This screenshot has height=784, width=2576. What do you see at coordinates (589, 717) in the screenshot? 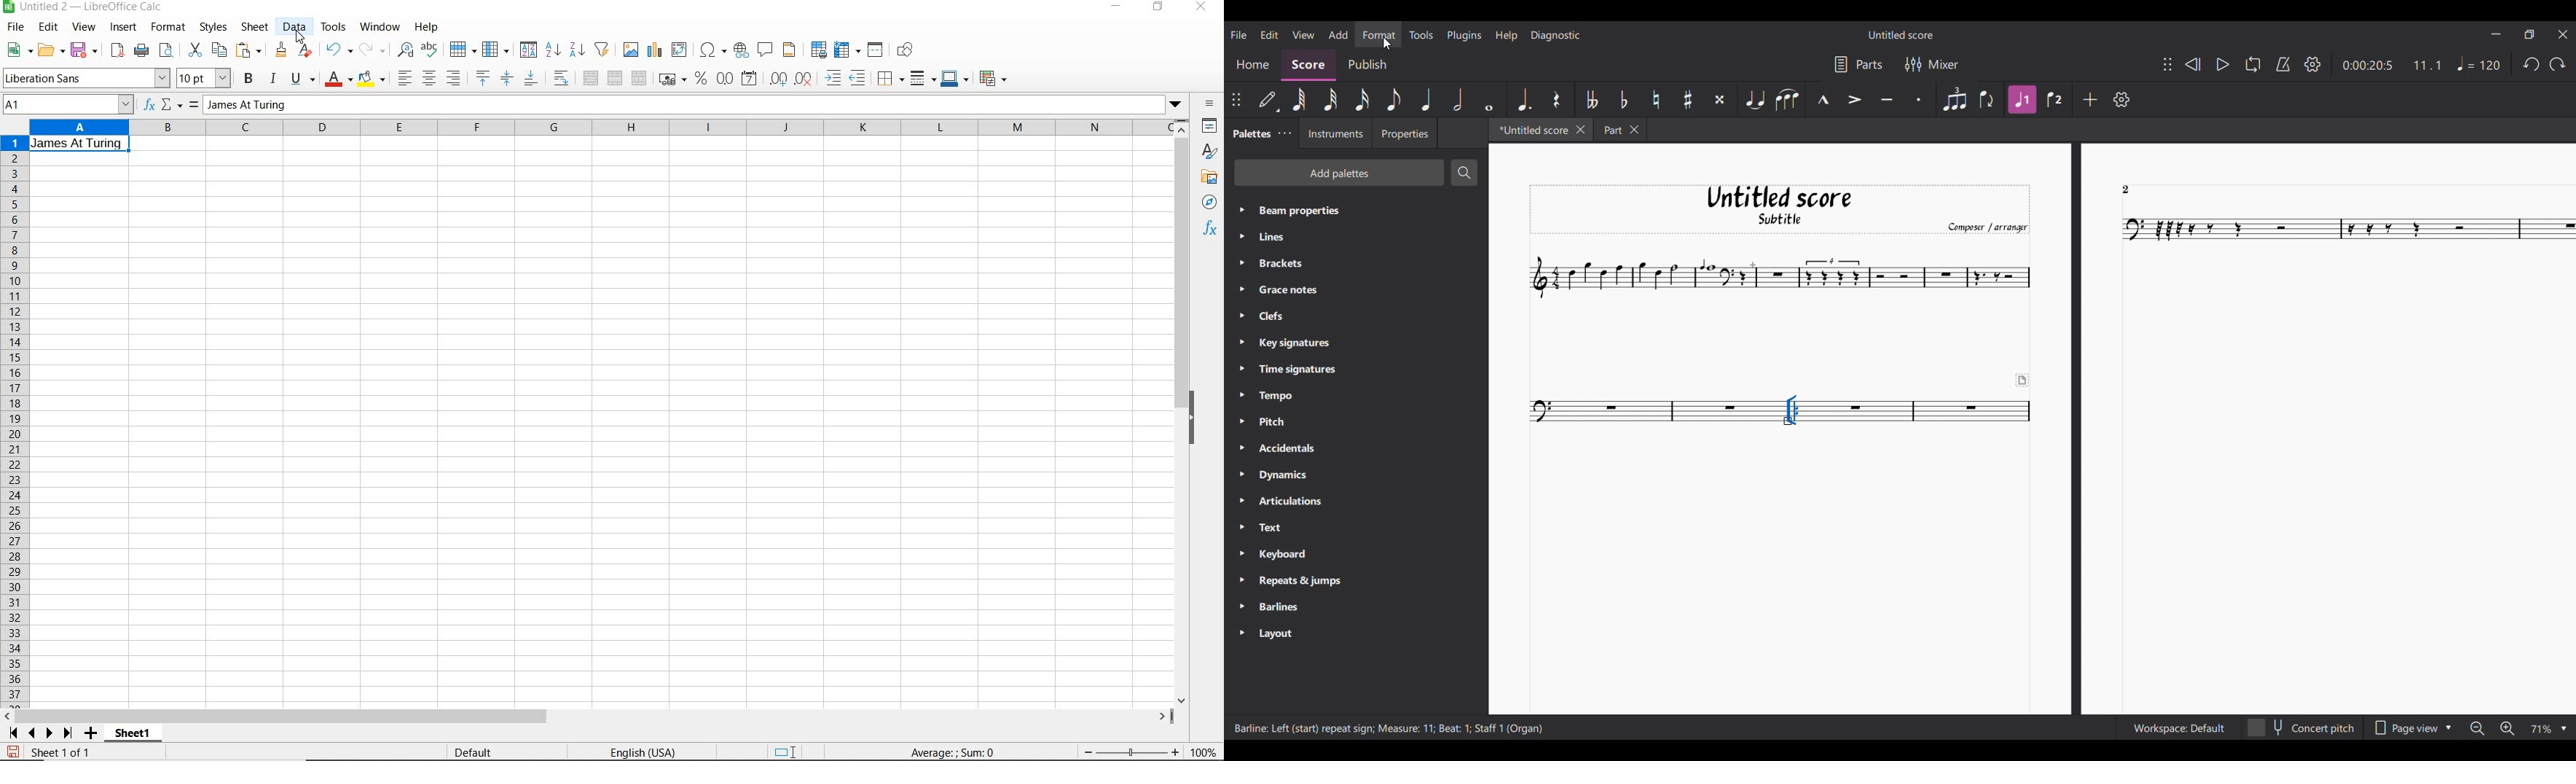
I see `scrollbar` at bounding box center [589, 717].